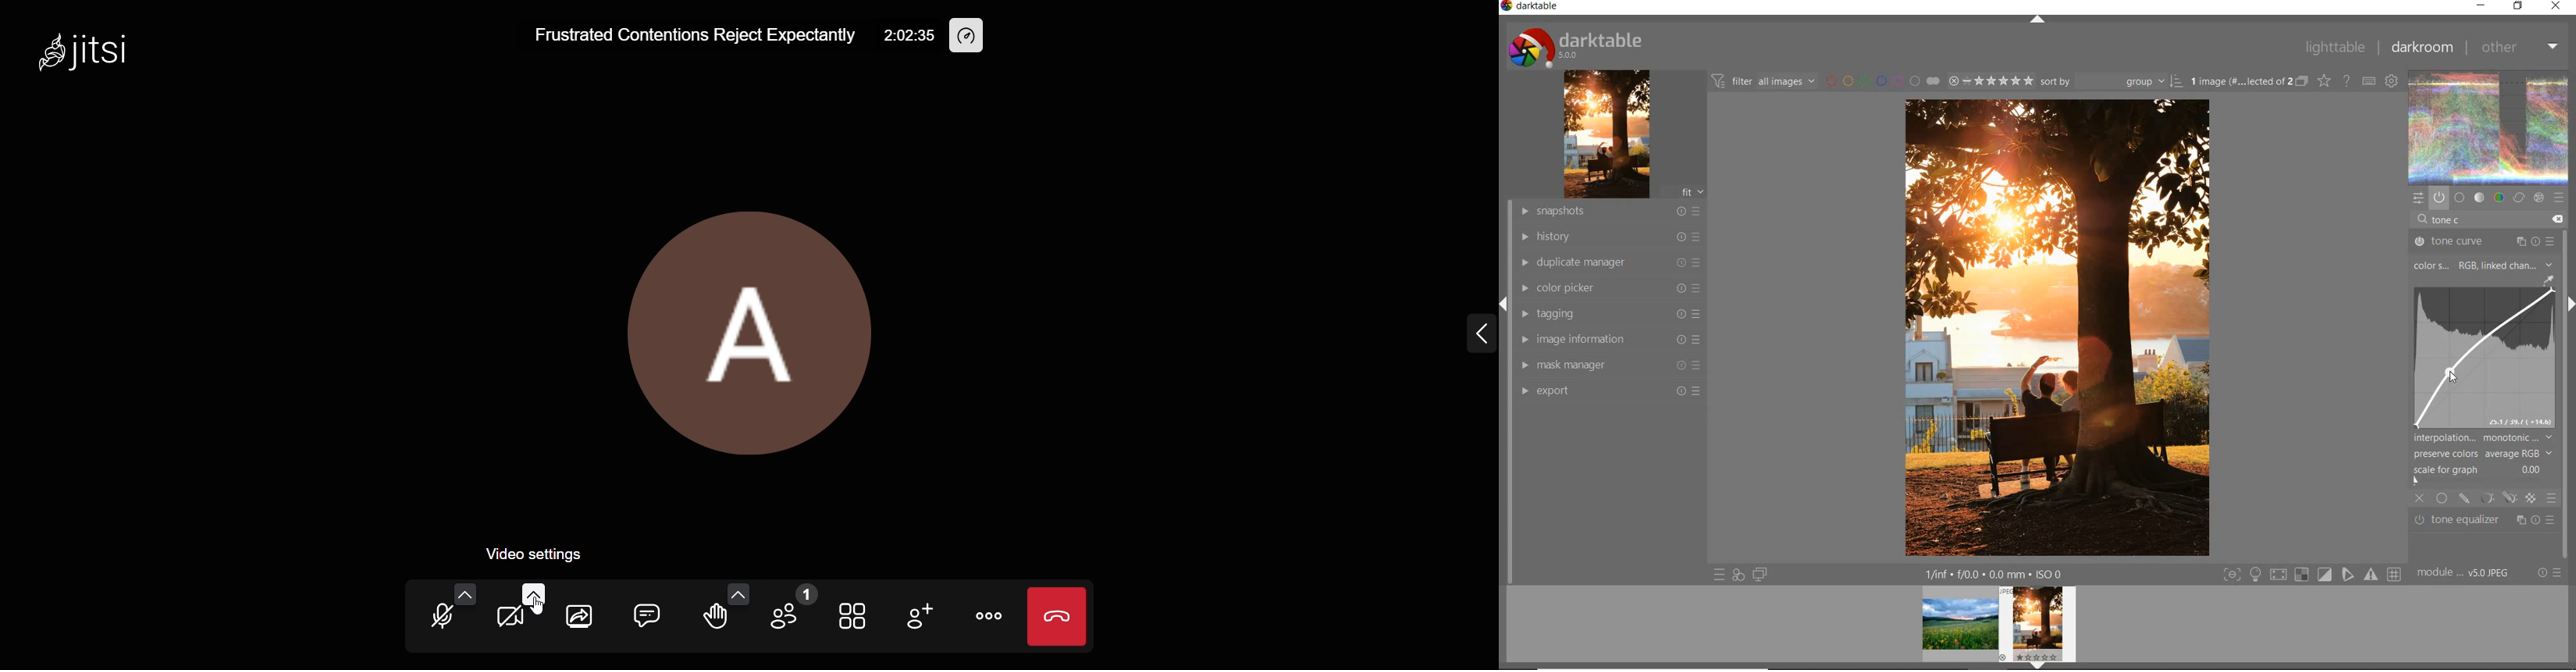 Image resolution: width=2576 pixels, height=672 pixels. What do you see at coordinates (1997, 572) in the screenshot?
I see `1/fnf f/0.0 0.0 mm ISO 0` at bounding box center [1997, 572].